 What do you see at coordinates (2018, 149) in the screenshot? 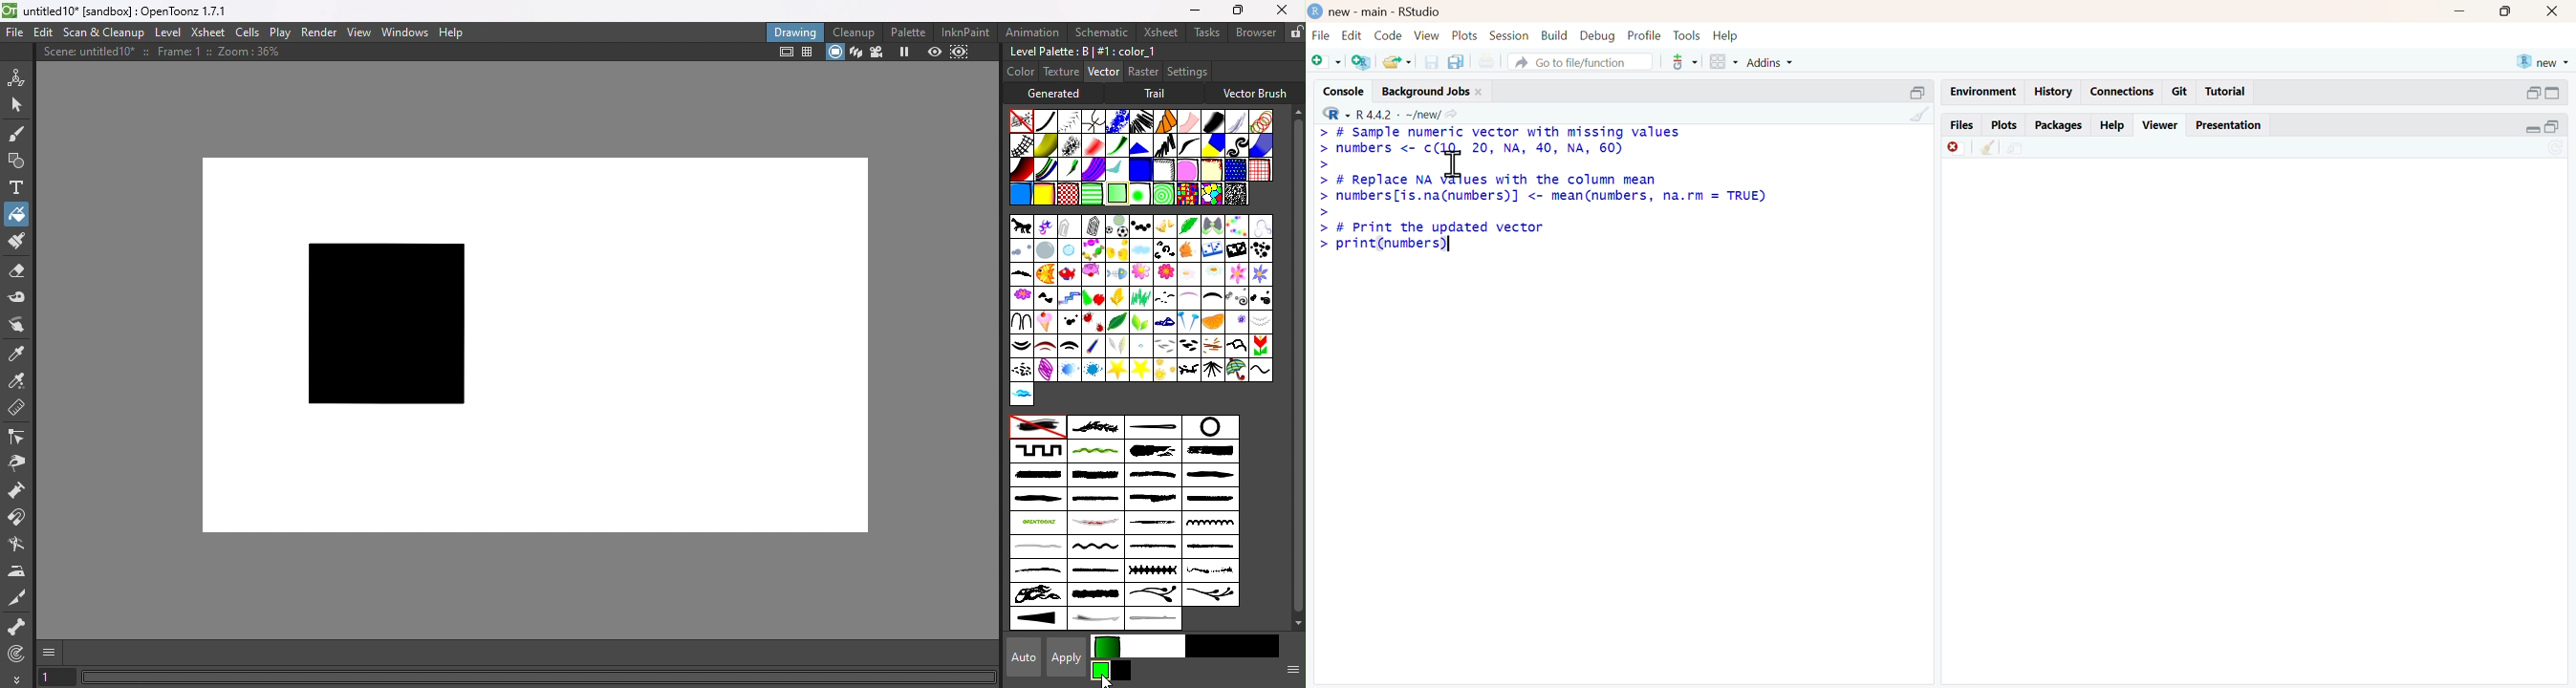
I see `share file` at bounding box center [2018, 149].